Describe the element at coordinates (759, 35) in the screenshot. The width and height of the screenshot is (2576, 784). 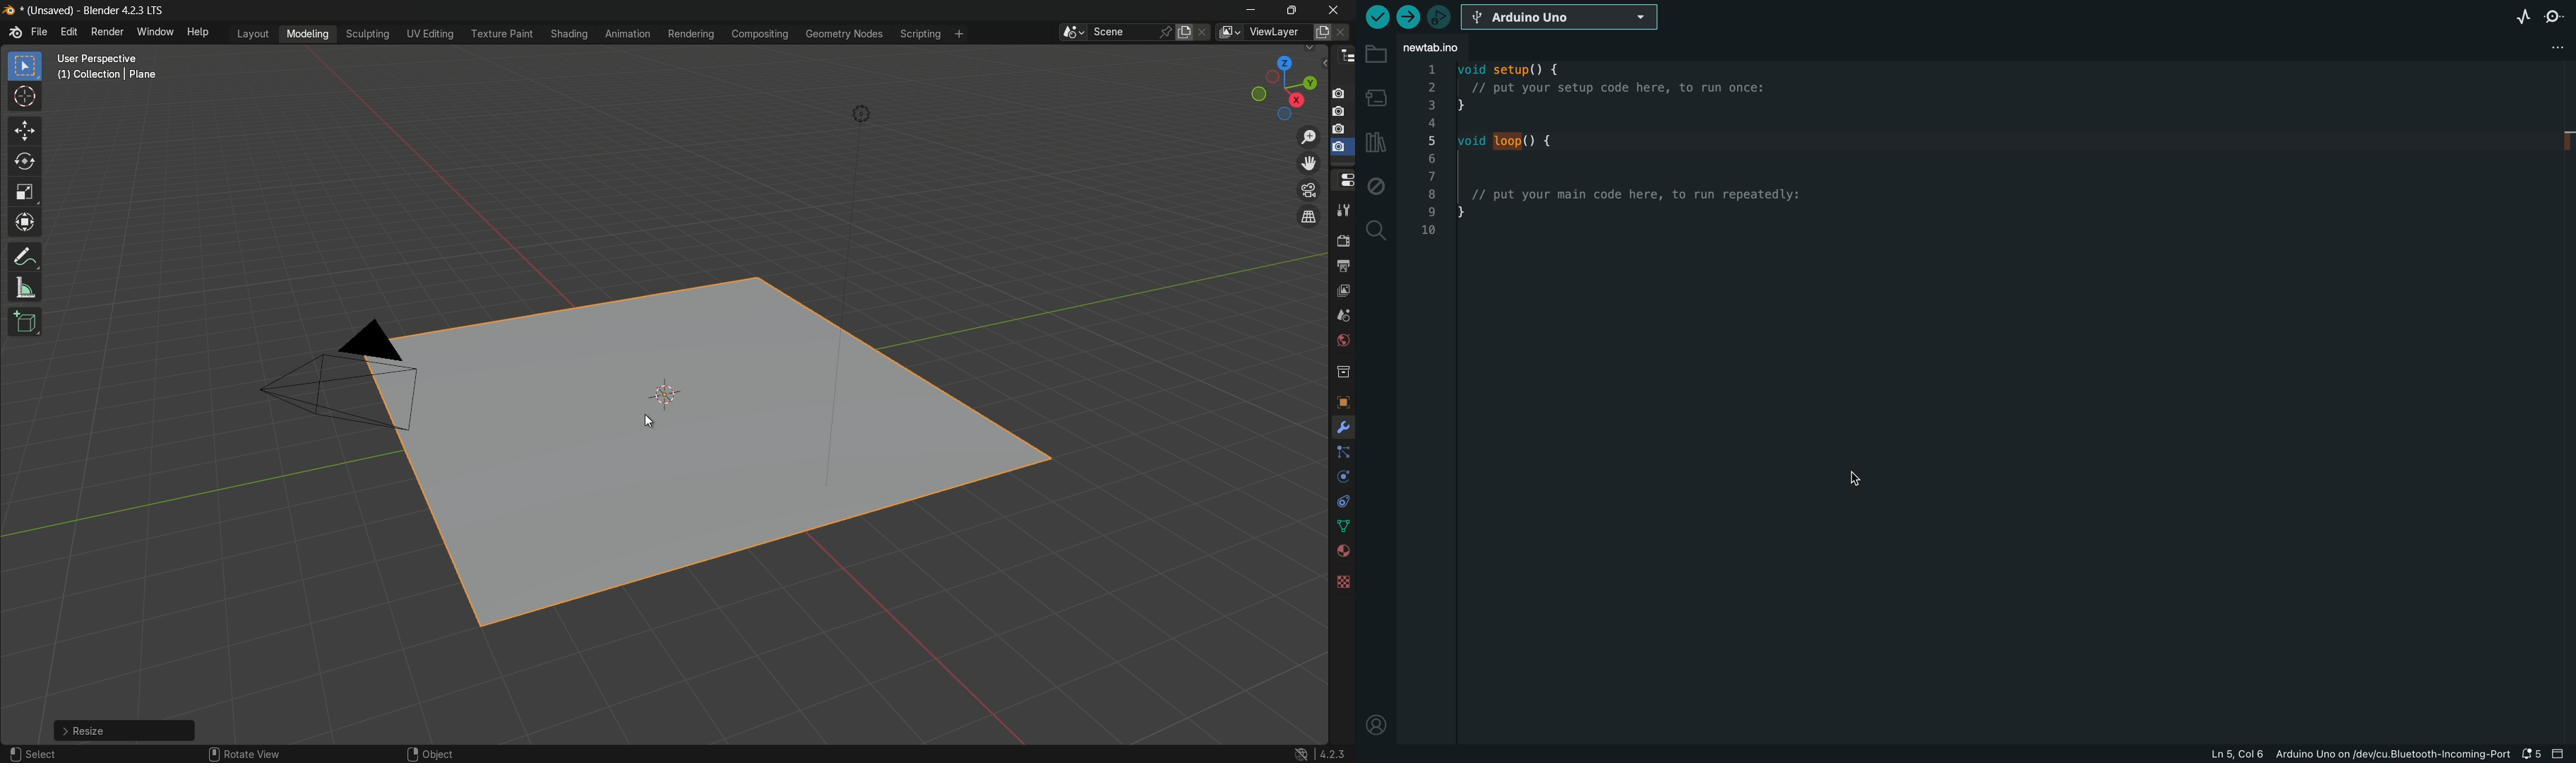
I see `compositing` at that location.